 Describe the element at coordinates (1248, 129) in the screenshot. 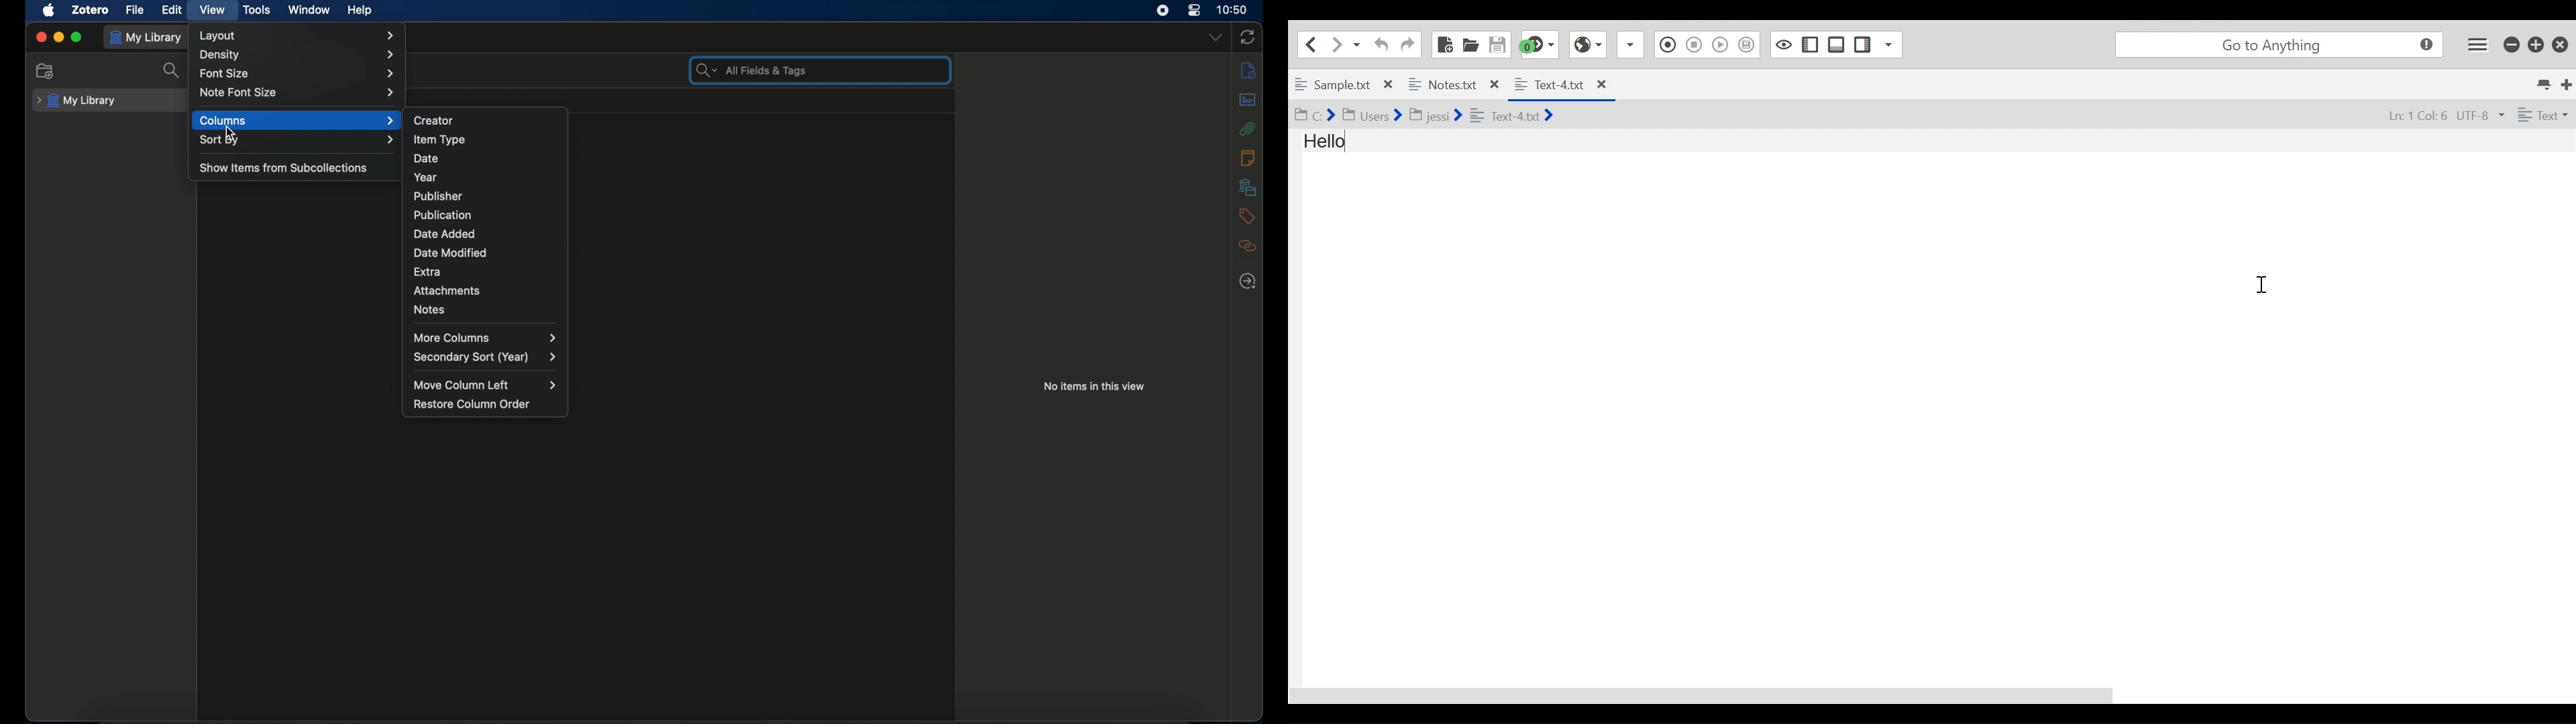

I see `attachments` at that location.